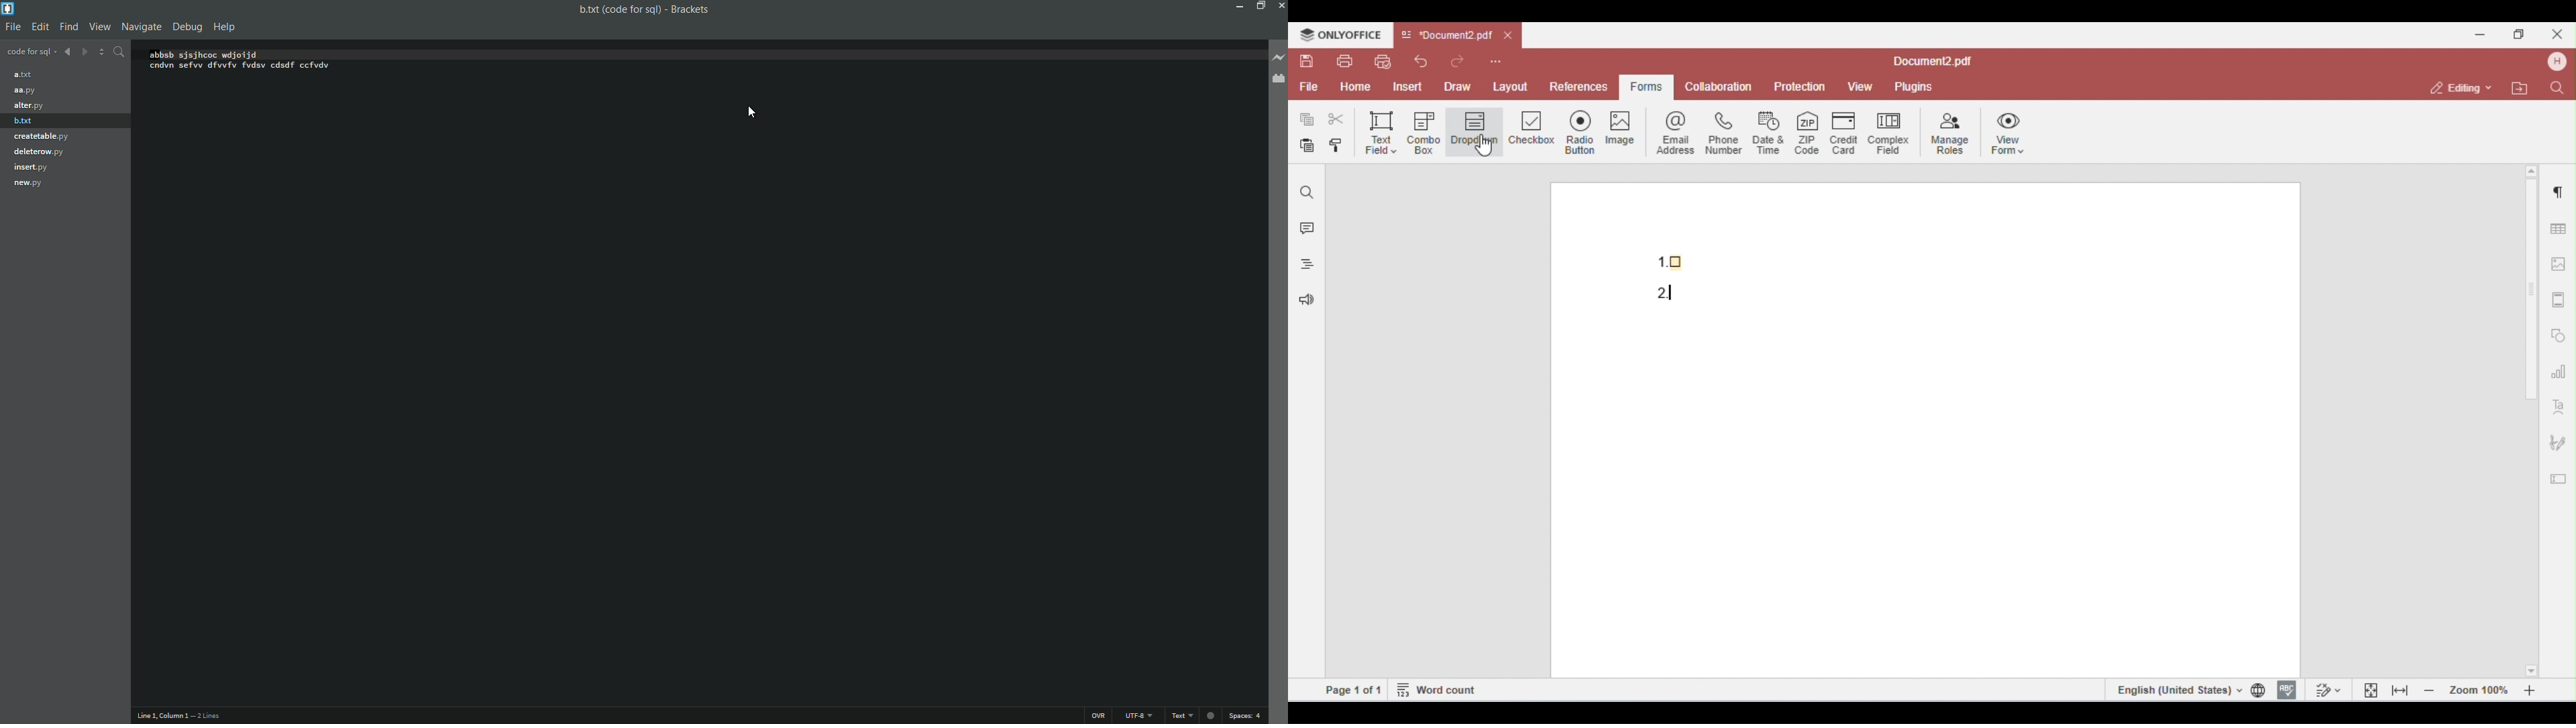 This screenshot has height=728, width=2576. Describe the element at coordinates (99, 27) in the screenshot. I see `view ` at that location.